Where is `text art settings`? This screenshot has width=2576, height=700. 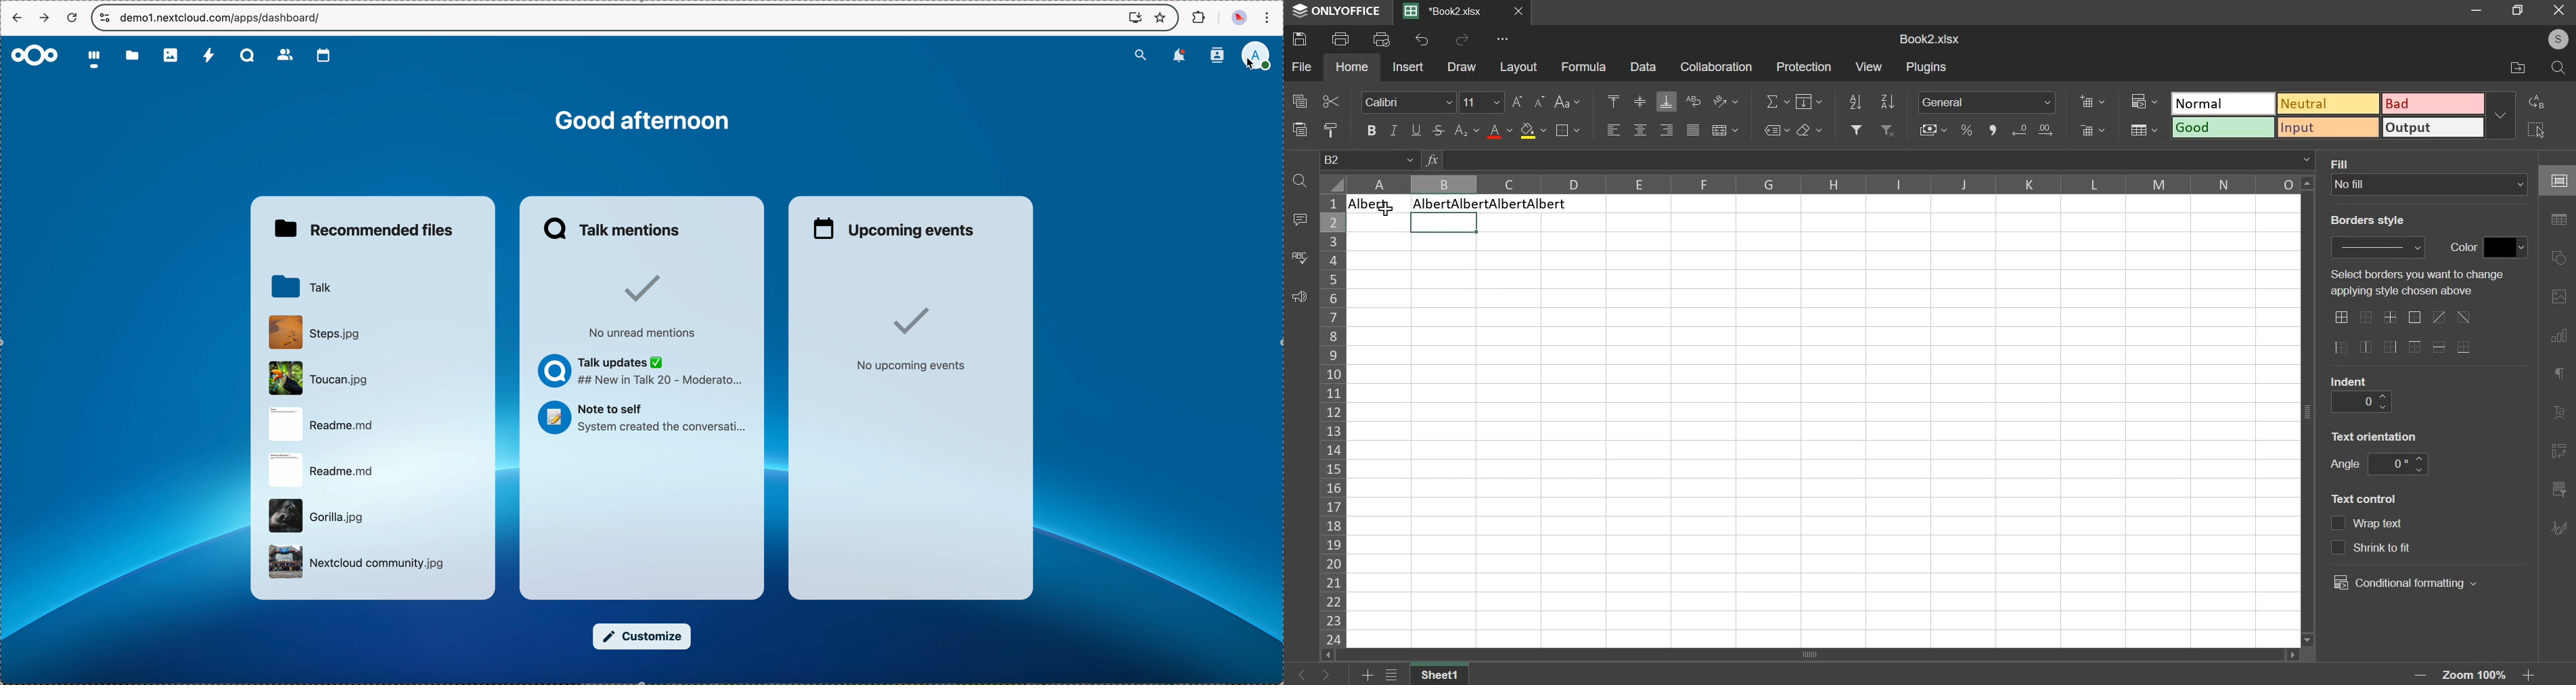
text art settings is located at coordinates (2562, 411).